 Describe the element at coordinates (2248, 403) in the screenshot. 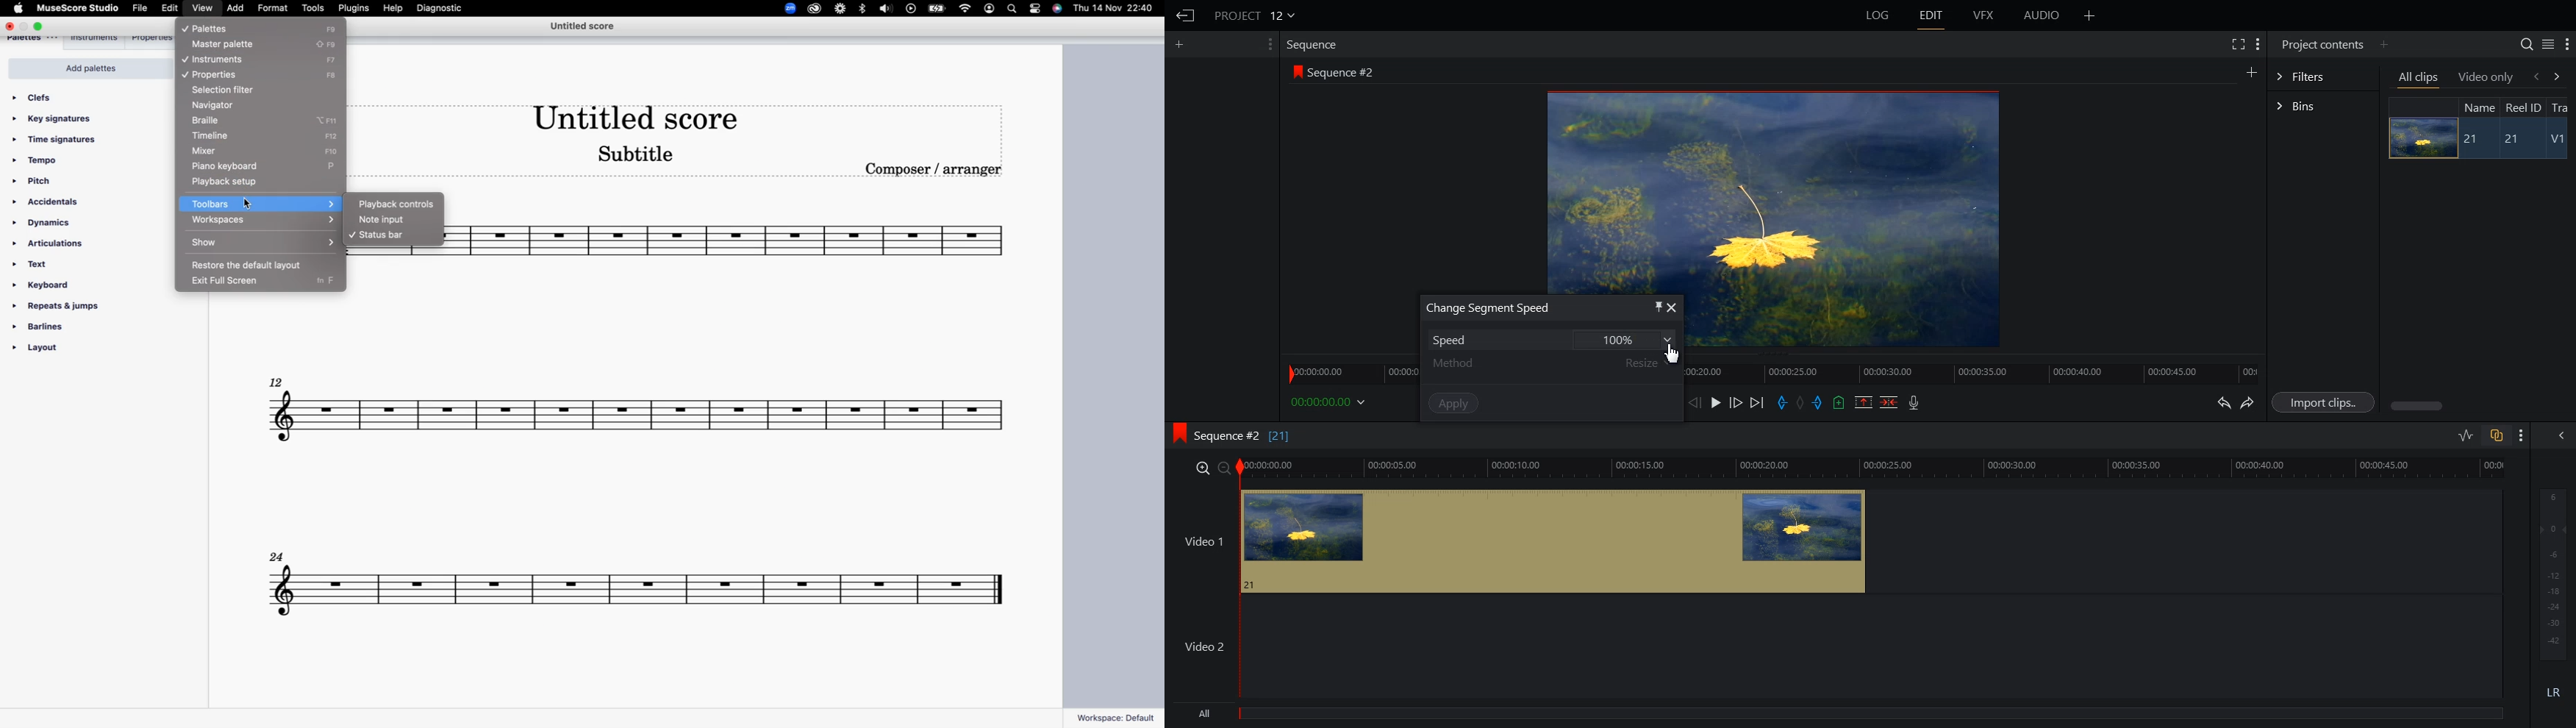

I see `Redo` at that location.